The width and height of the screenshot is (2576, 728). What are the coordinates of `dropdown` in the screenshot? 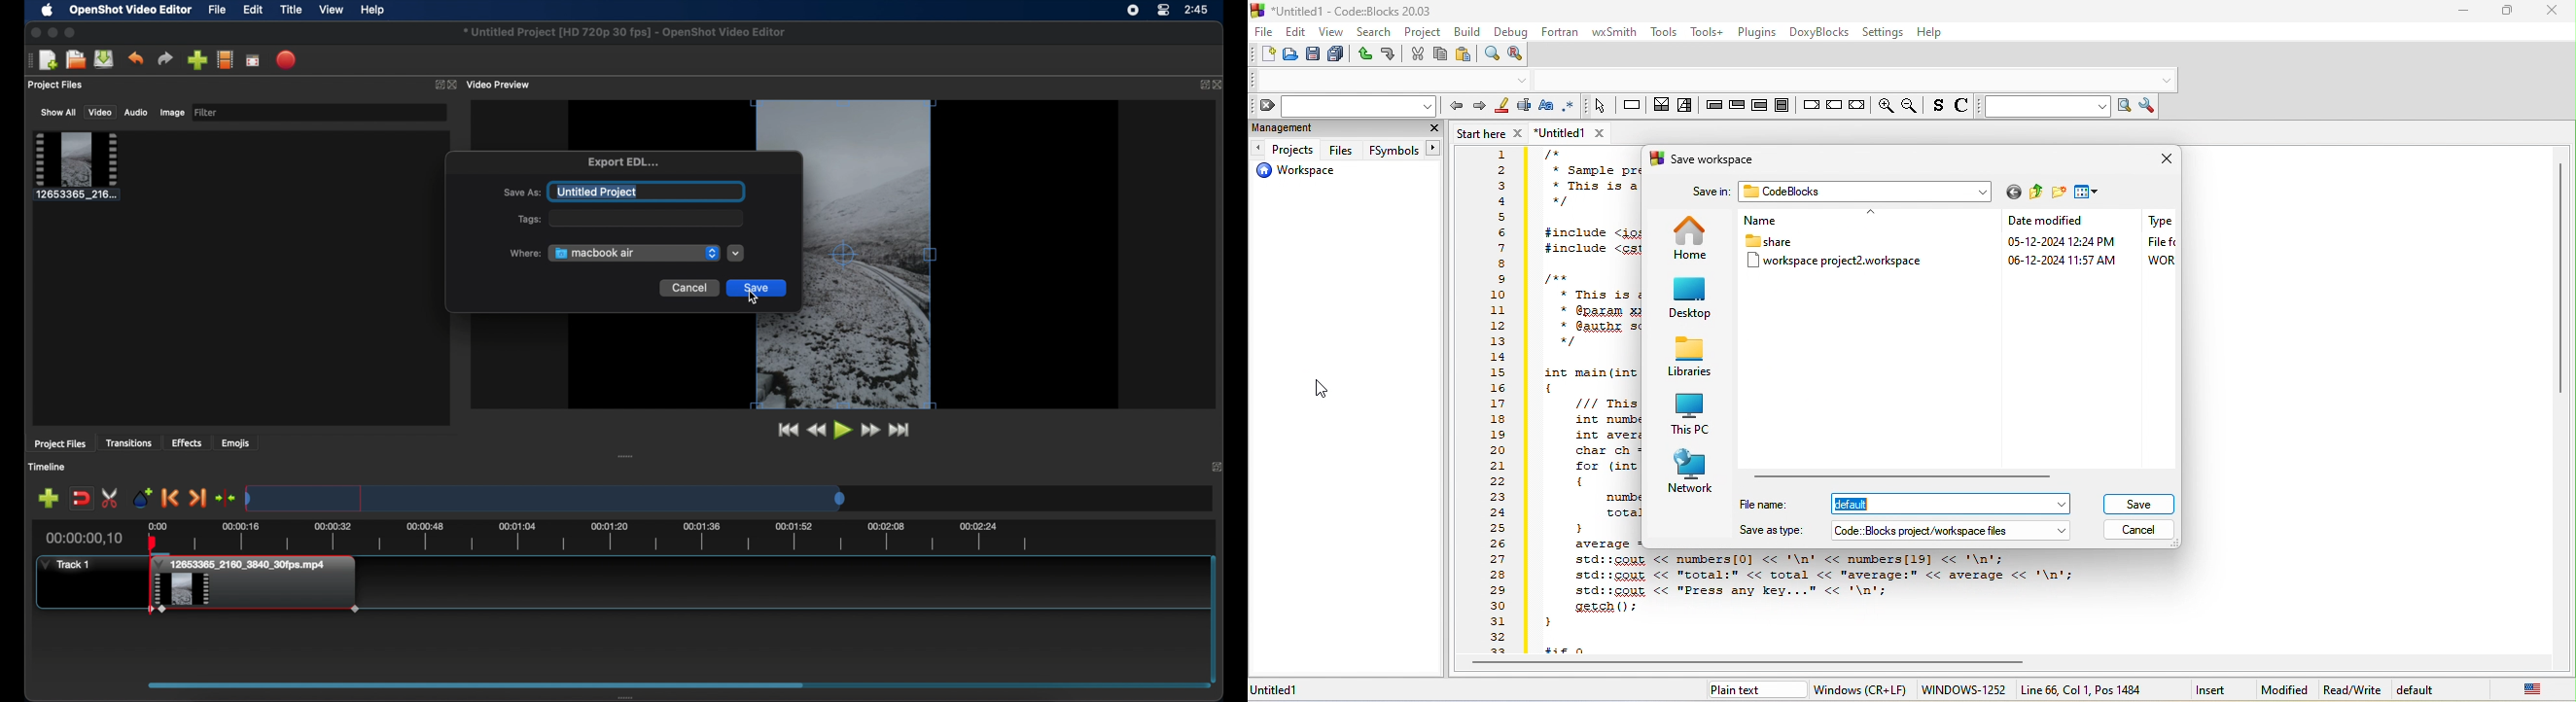 It's located at (2063, 532).